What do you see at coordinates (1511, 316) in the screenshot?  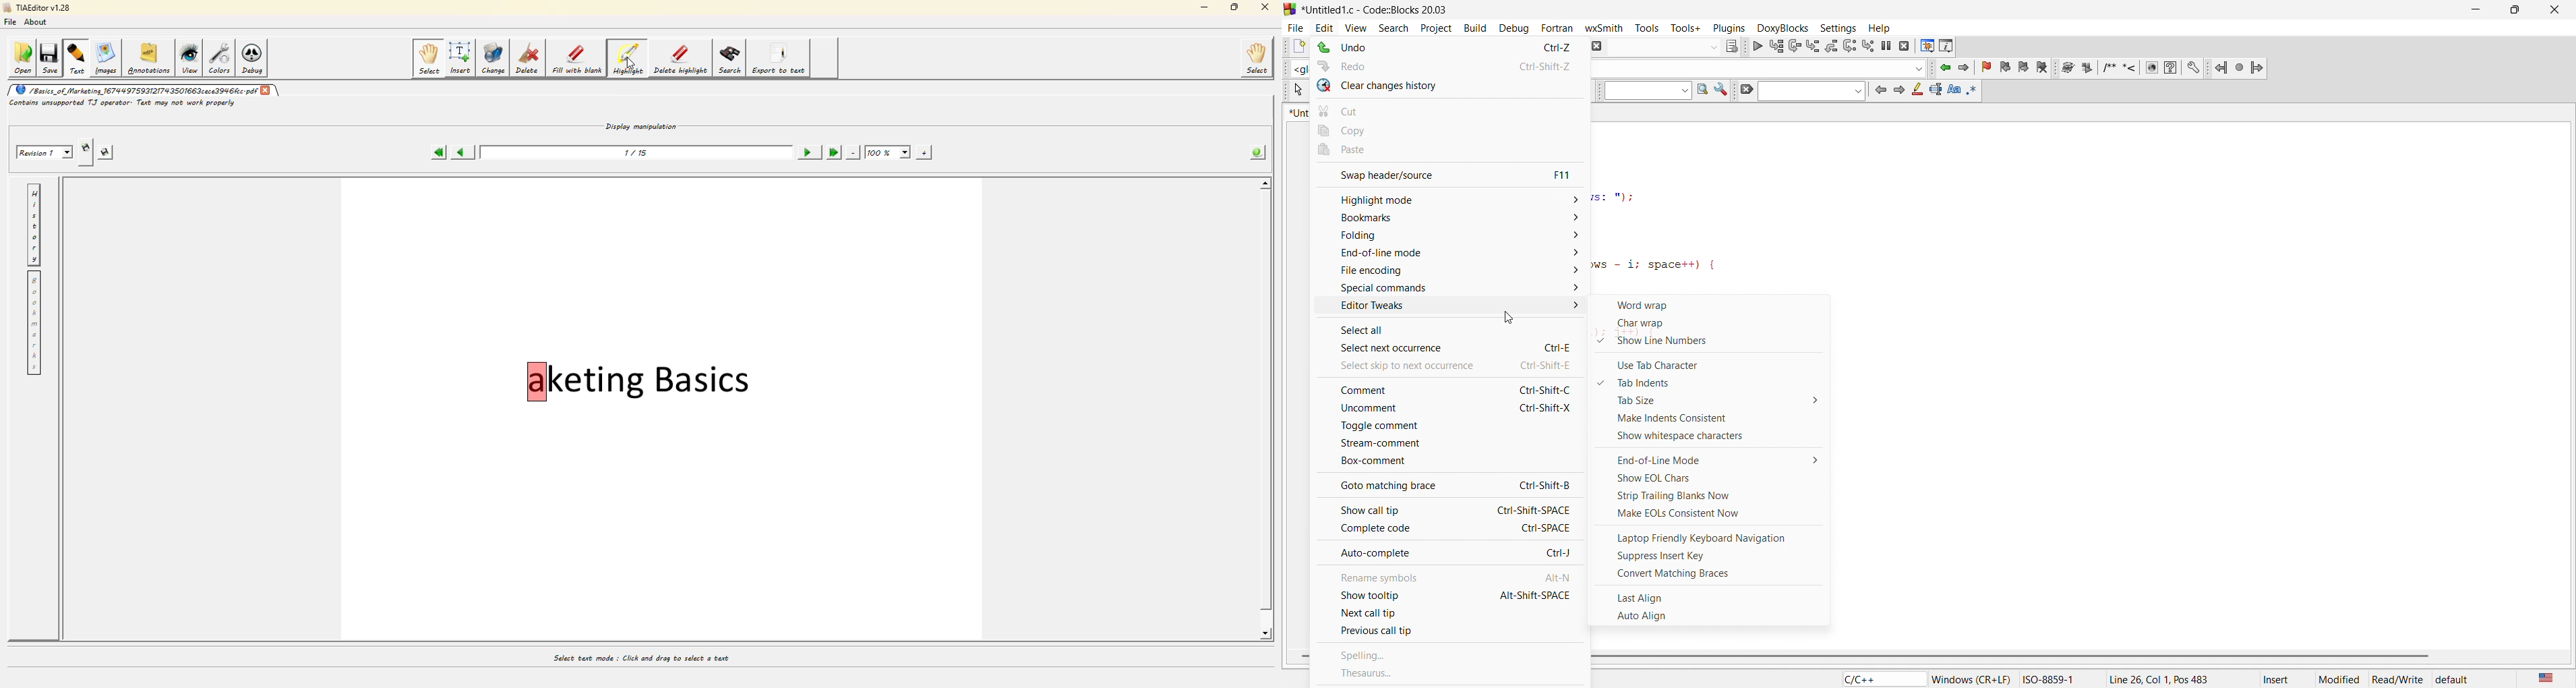 I see `cursor ` at bounding box center [1511, 316].